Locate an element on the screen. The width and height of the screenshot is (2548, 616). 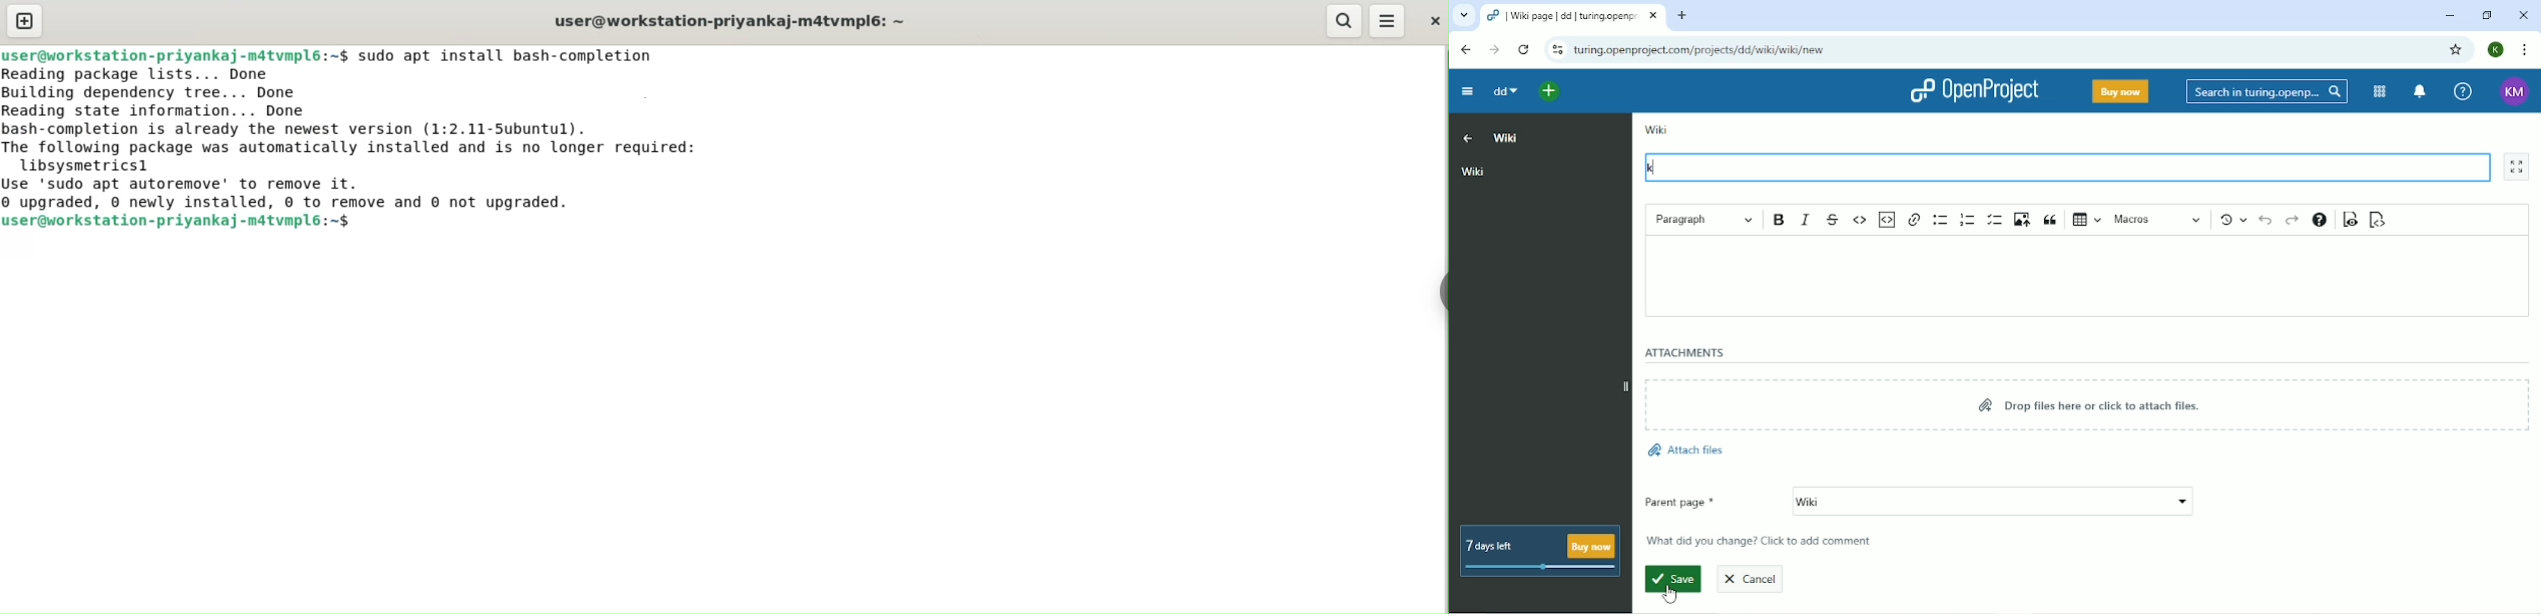
Account is located at coordinates (2516, 90).